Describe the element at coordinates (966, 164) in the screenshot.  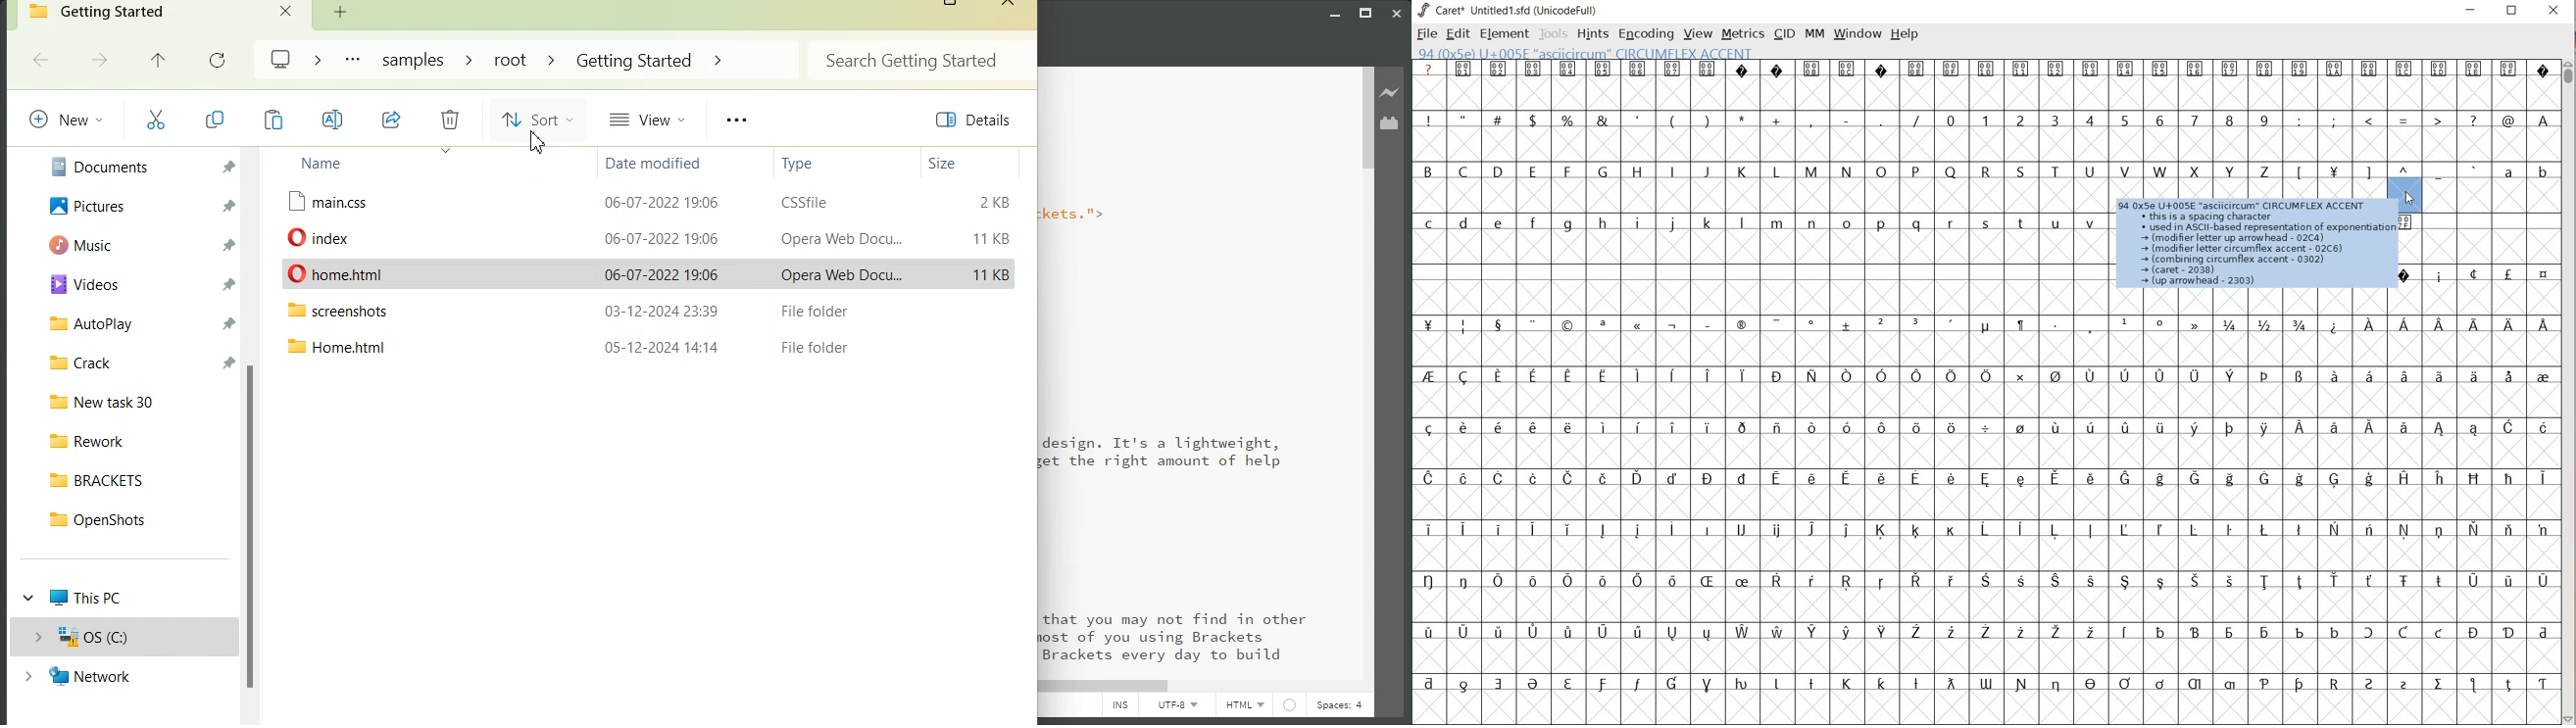
I see `Size` at that location.